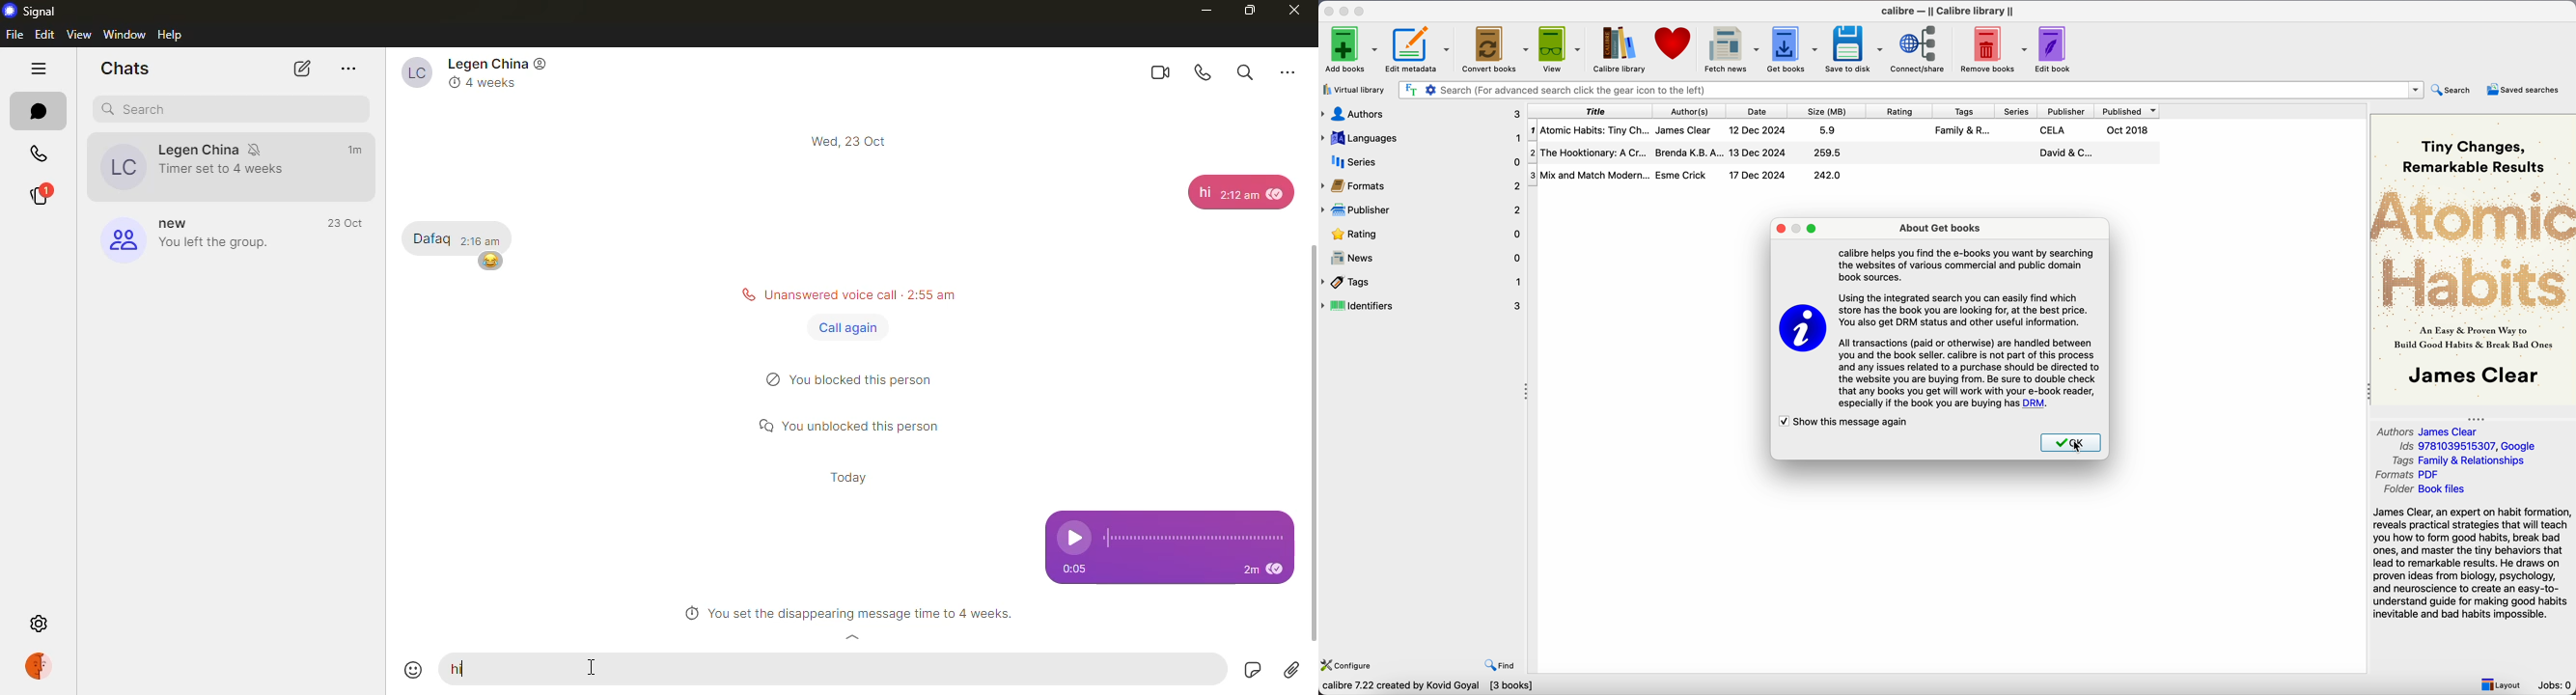  Describe the element at coordinates (1277, 192) in the screenshot. I see `seen` at that location.